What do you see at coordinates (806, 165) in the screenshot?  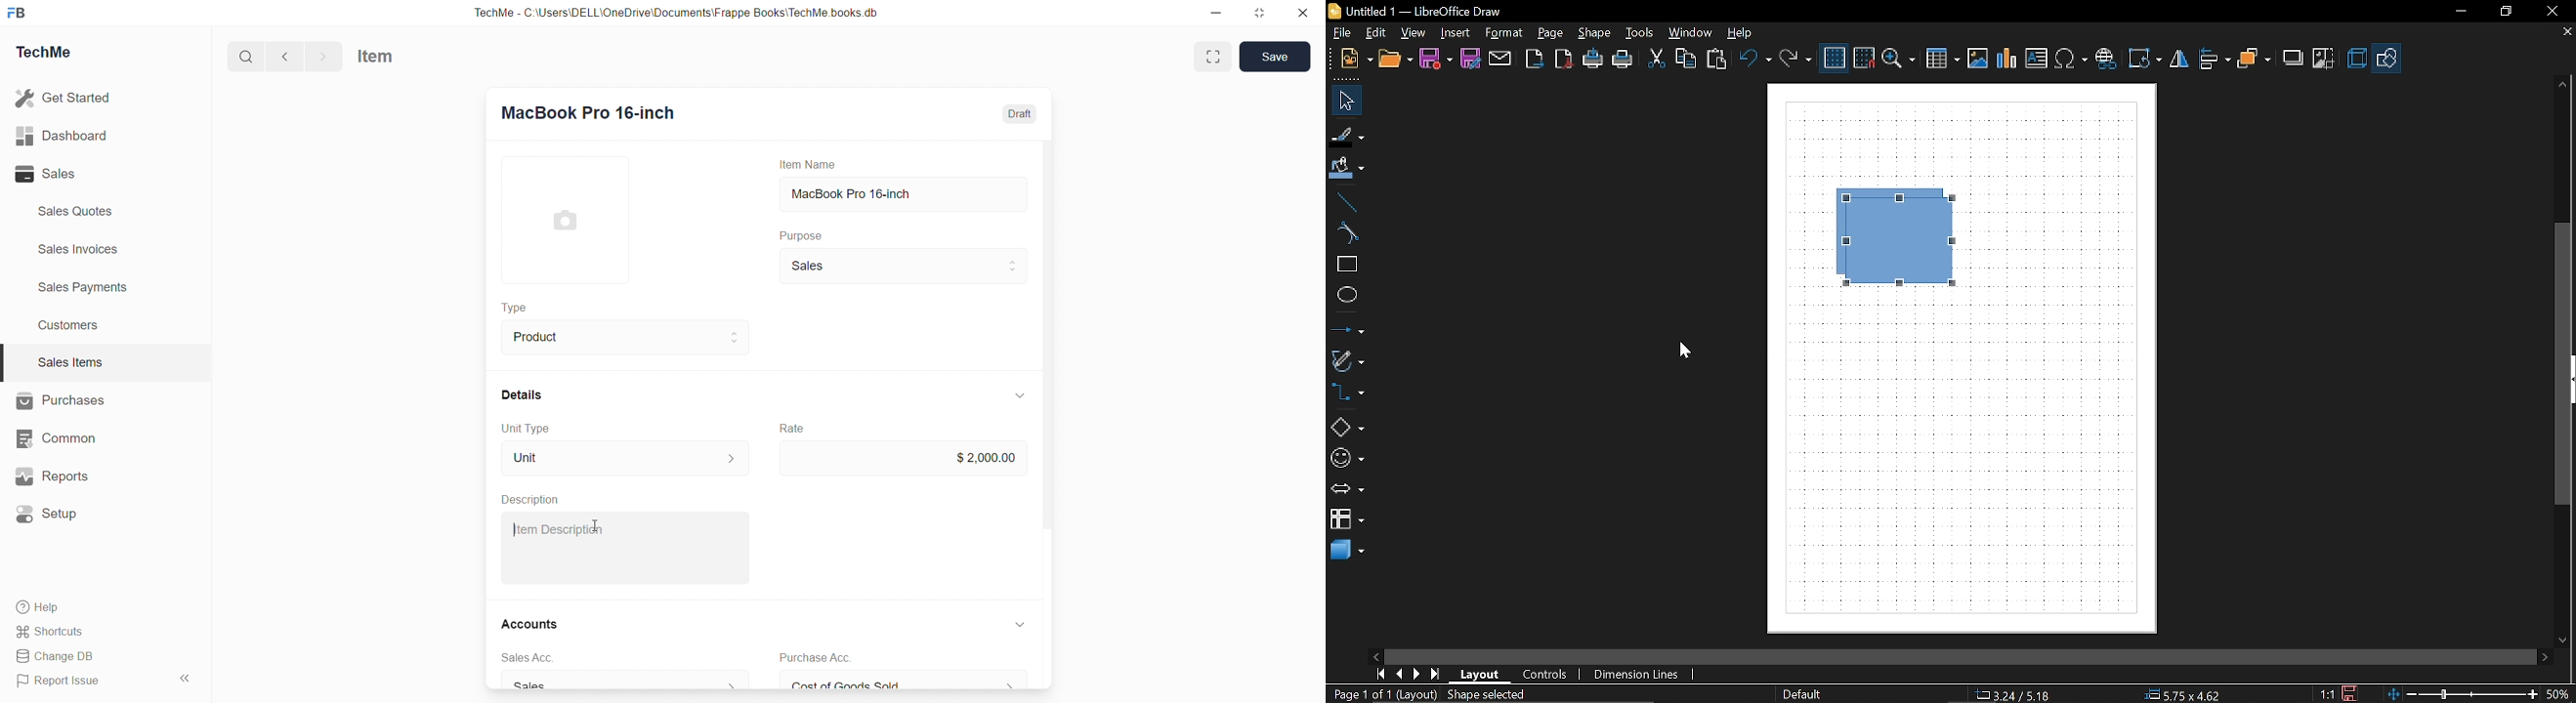 I see `Item Name` at bounding box center [806, 165].